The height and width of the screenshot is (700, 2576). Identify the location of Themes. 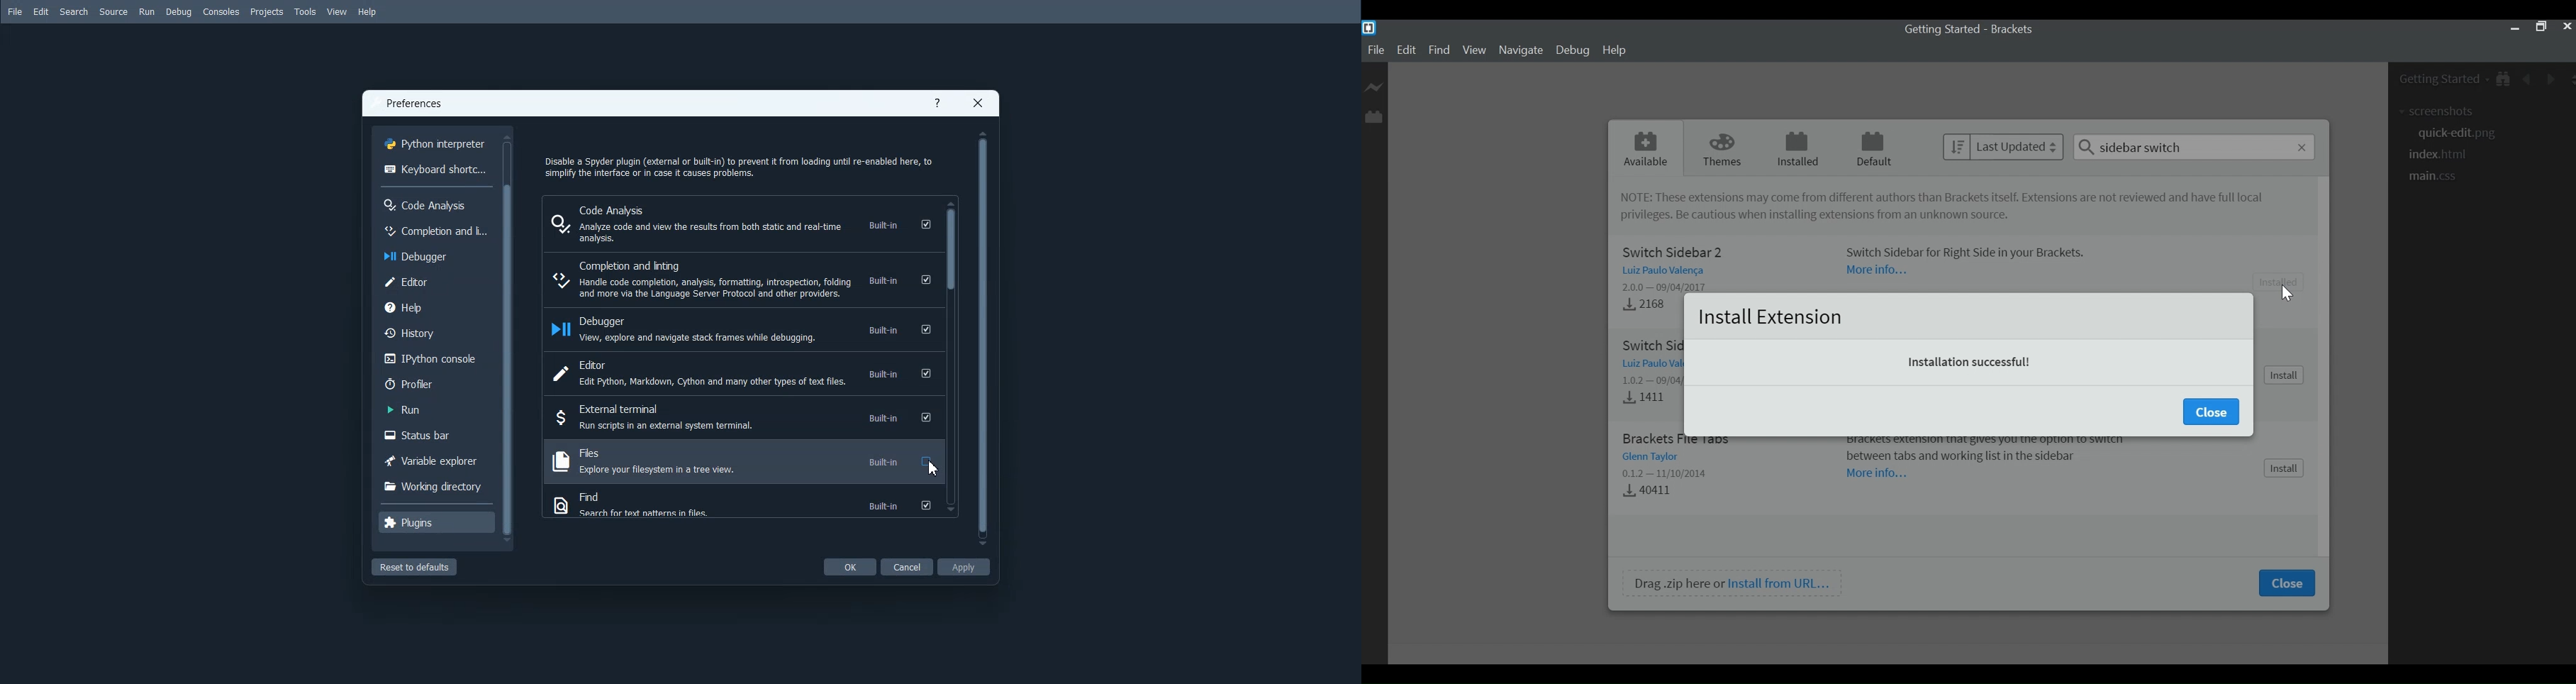
(1719, 148).